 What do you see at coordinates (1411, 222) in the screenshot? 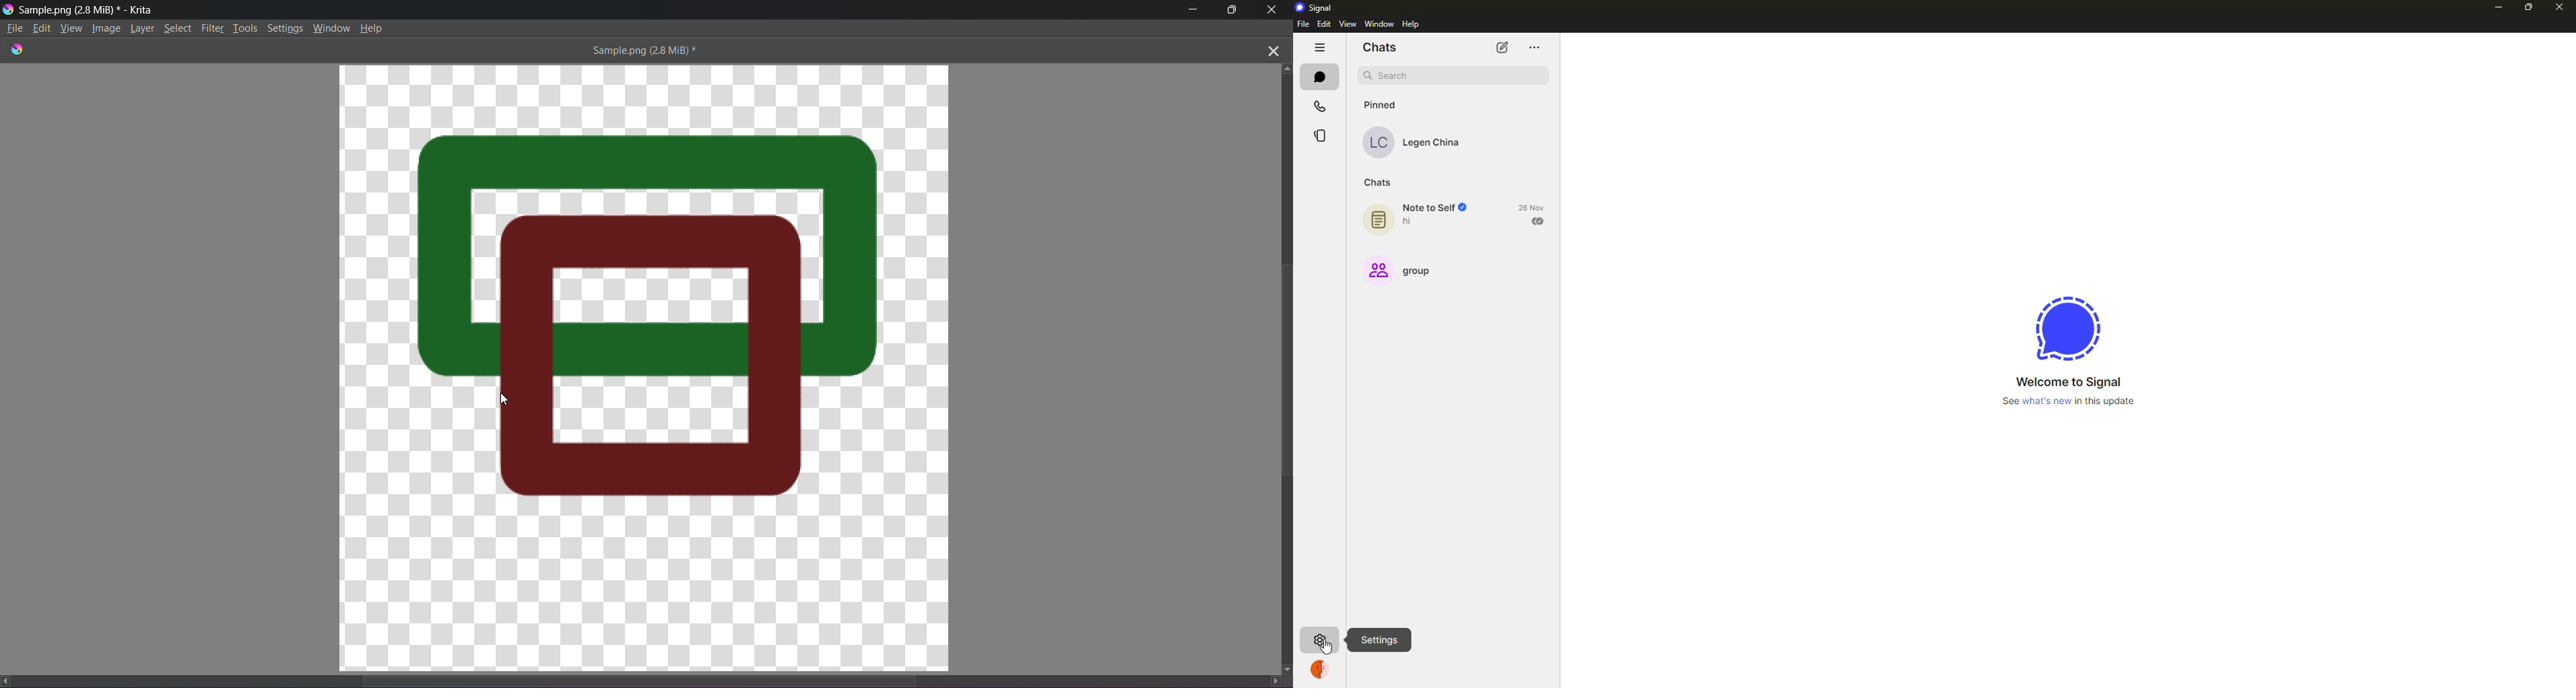
I see `hi` at bounding box center [1411, 222].